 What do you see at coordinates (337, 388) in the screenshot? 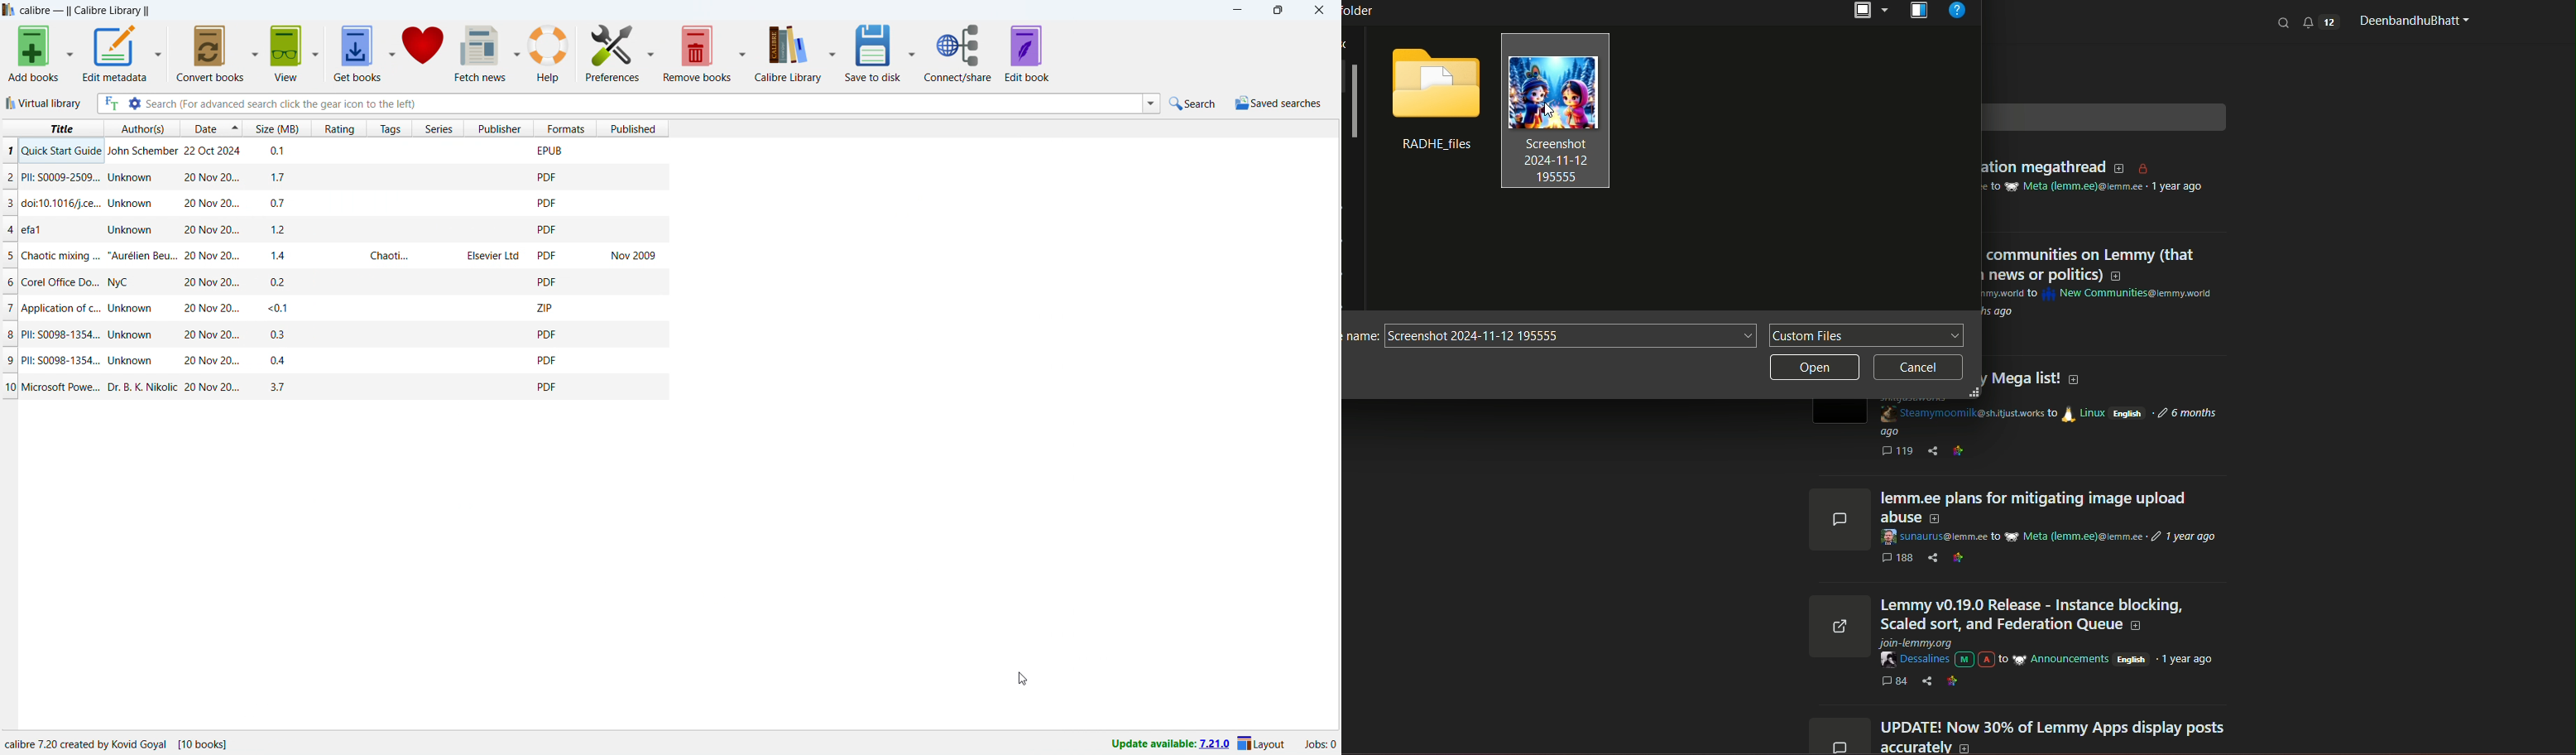
I see `0/ Microsoft Powe... Dr. B. K. Nikolic 20 Nov 20... 37` at bounding box center [337, 388].